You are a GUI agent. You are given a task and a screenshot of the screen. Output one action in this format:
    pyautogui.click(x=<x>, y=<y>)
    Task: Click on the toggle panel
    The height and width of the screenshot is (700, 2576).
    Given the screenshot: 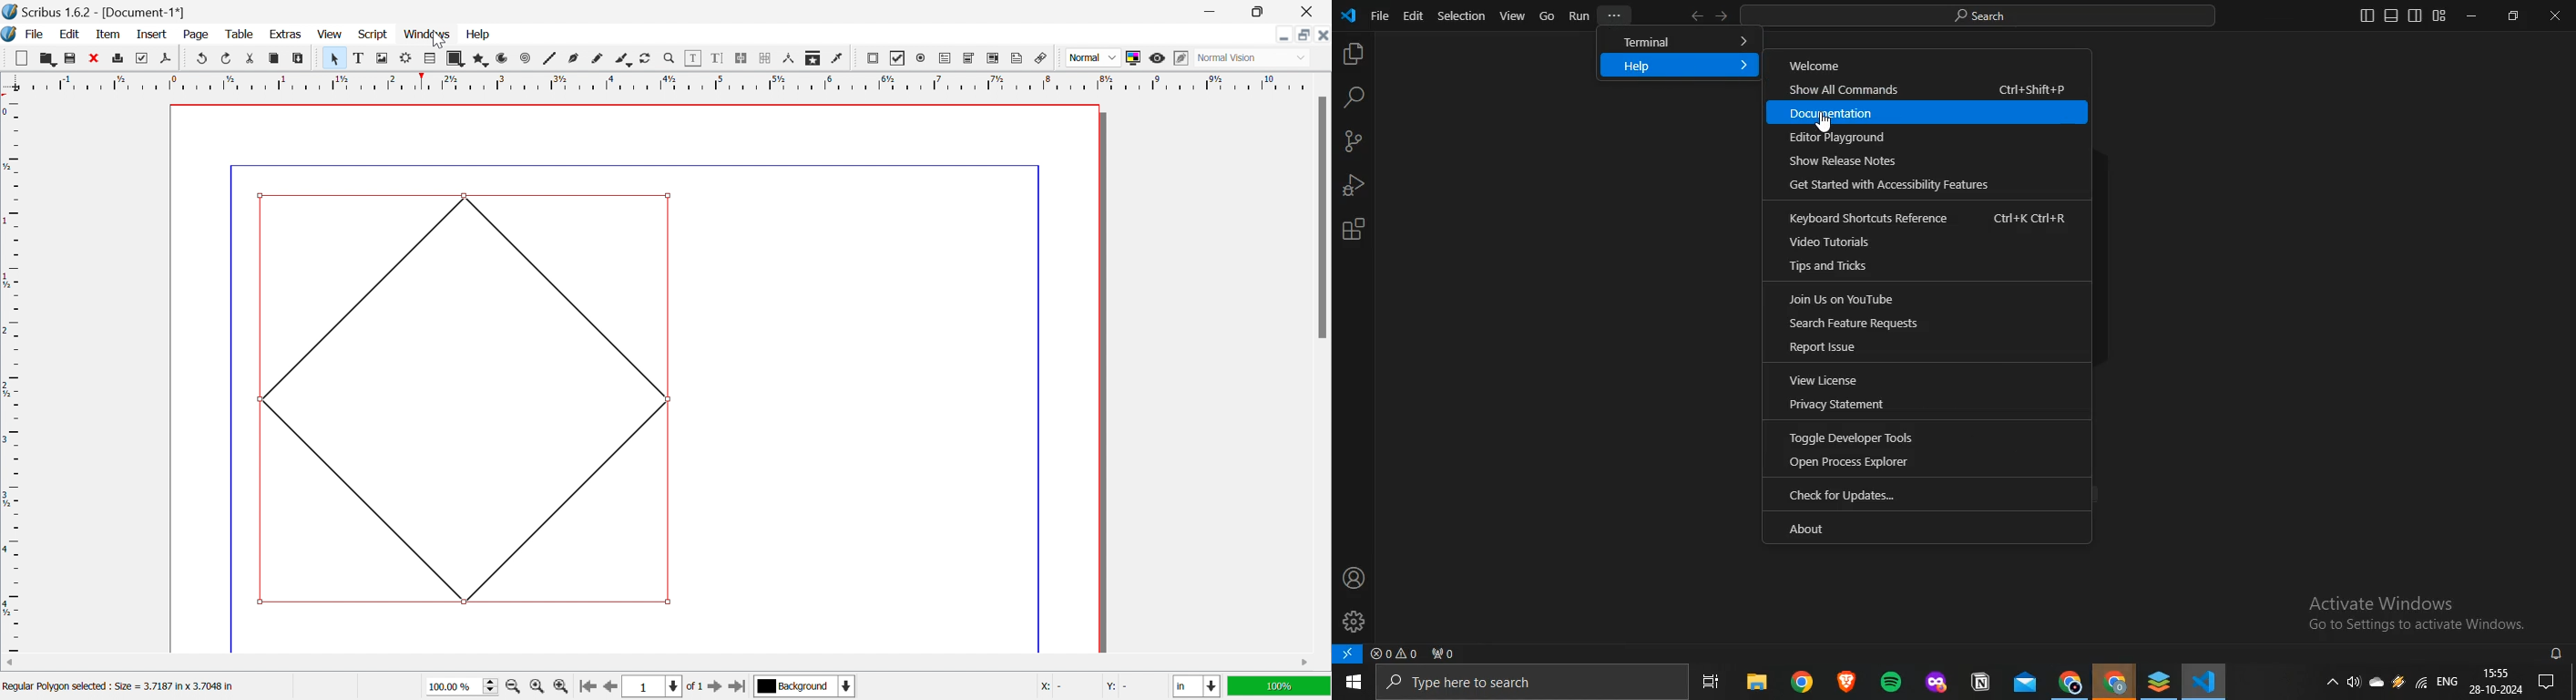 What is the action you would take?
    pyautogui.click(x=2391, y=15)
    